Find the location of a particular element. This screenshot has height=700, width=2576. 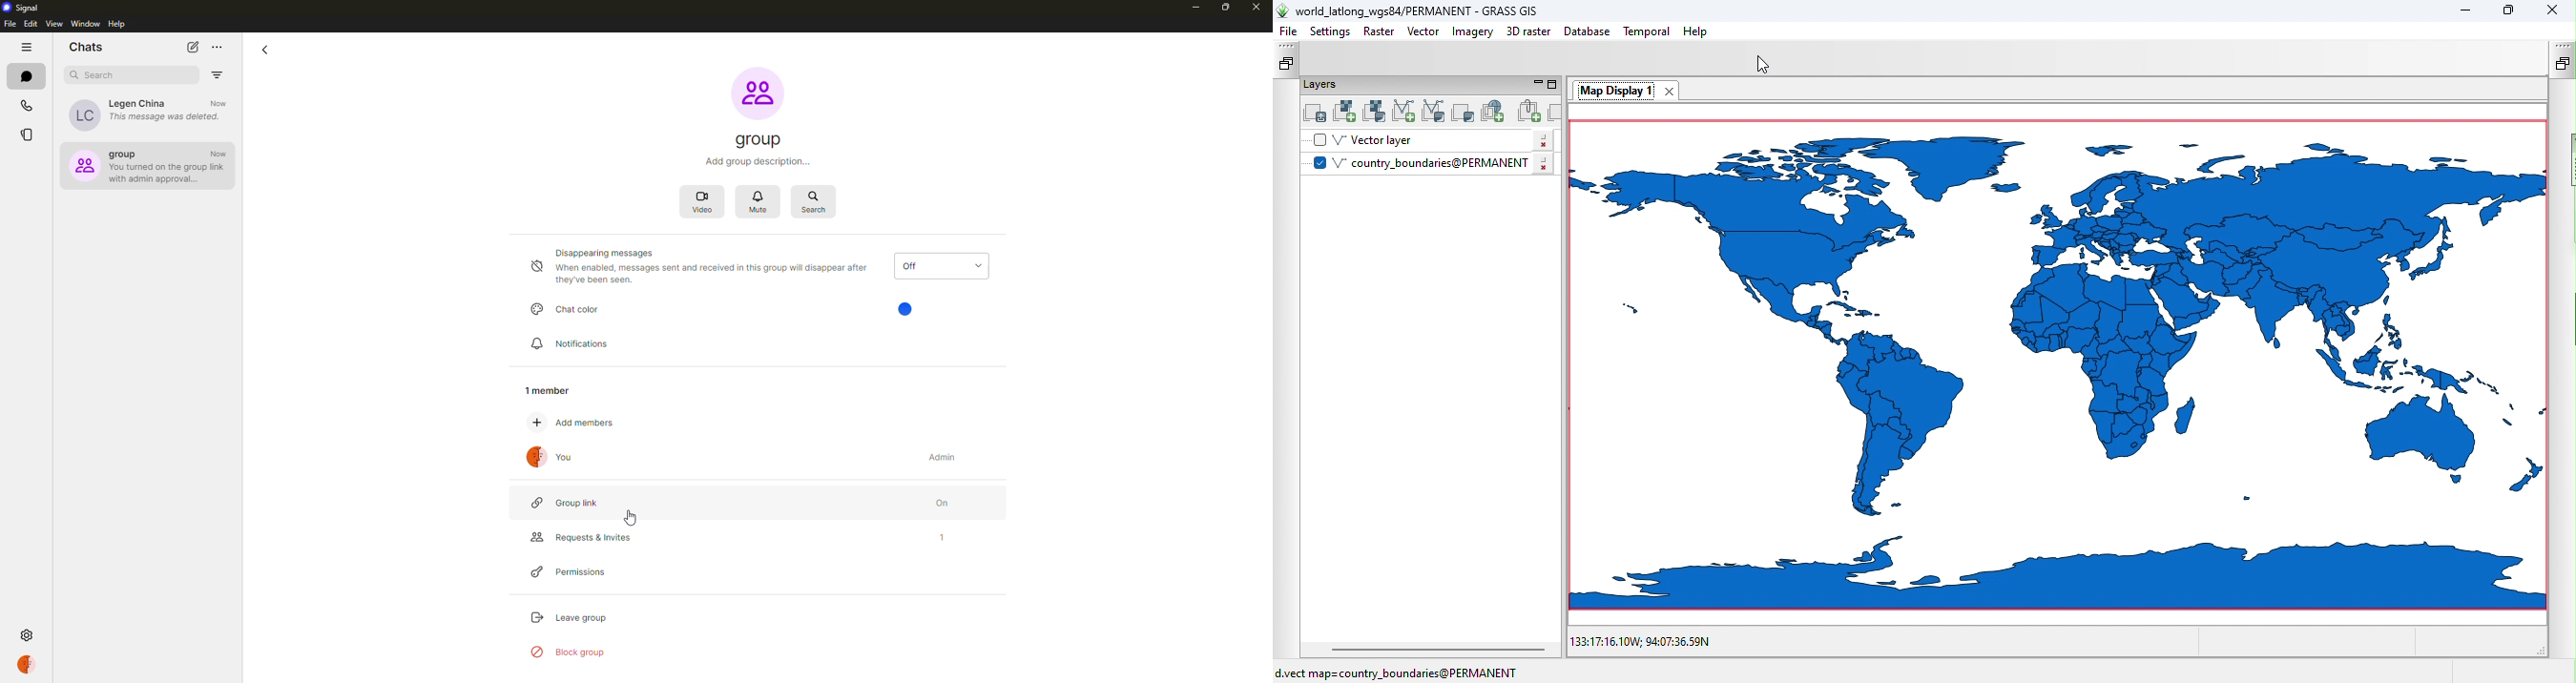

more is located at coordinates (218, 47).